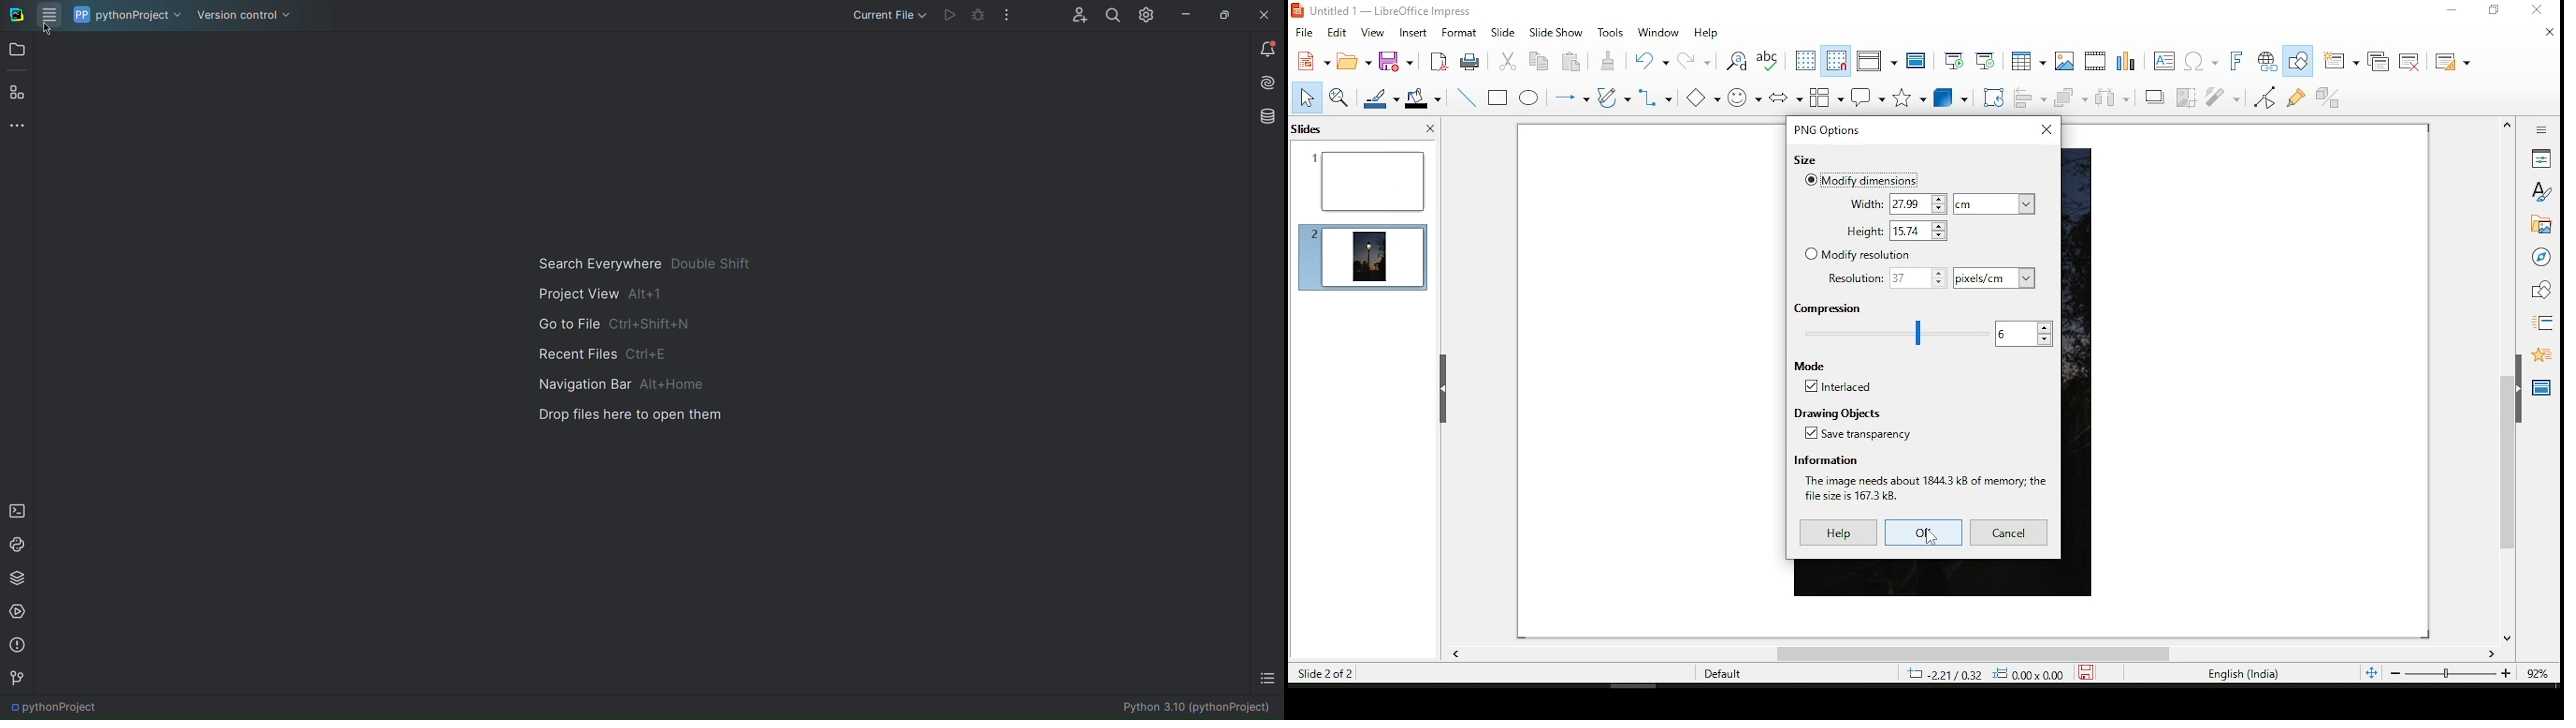 This screenshot has height=728, width=2576. Describe the element at coordinates (2189, 98) in the screenshot. I see `crop image` at that location.